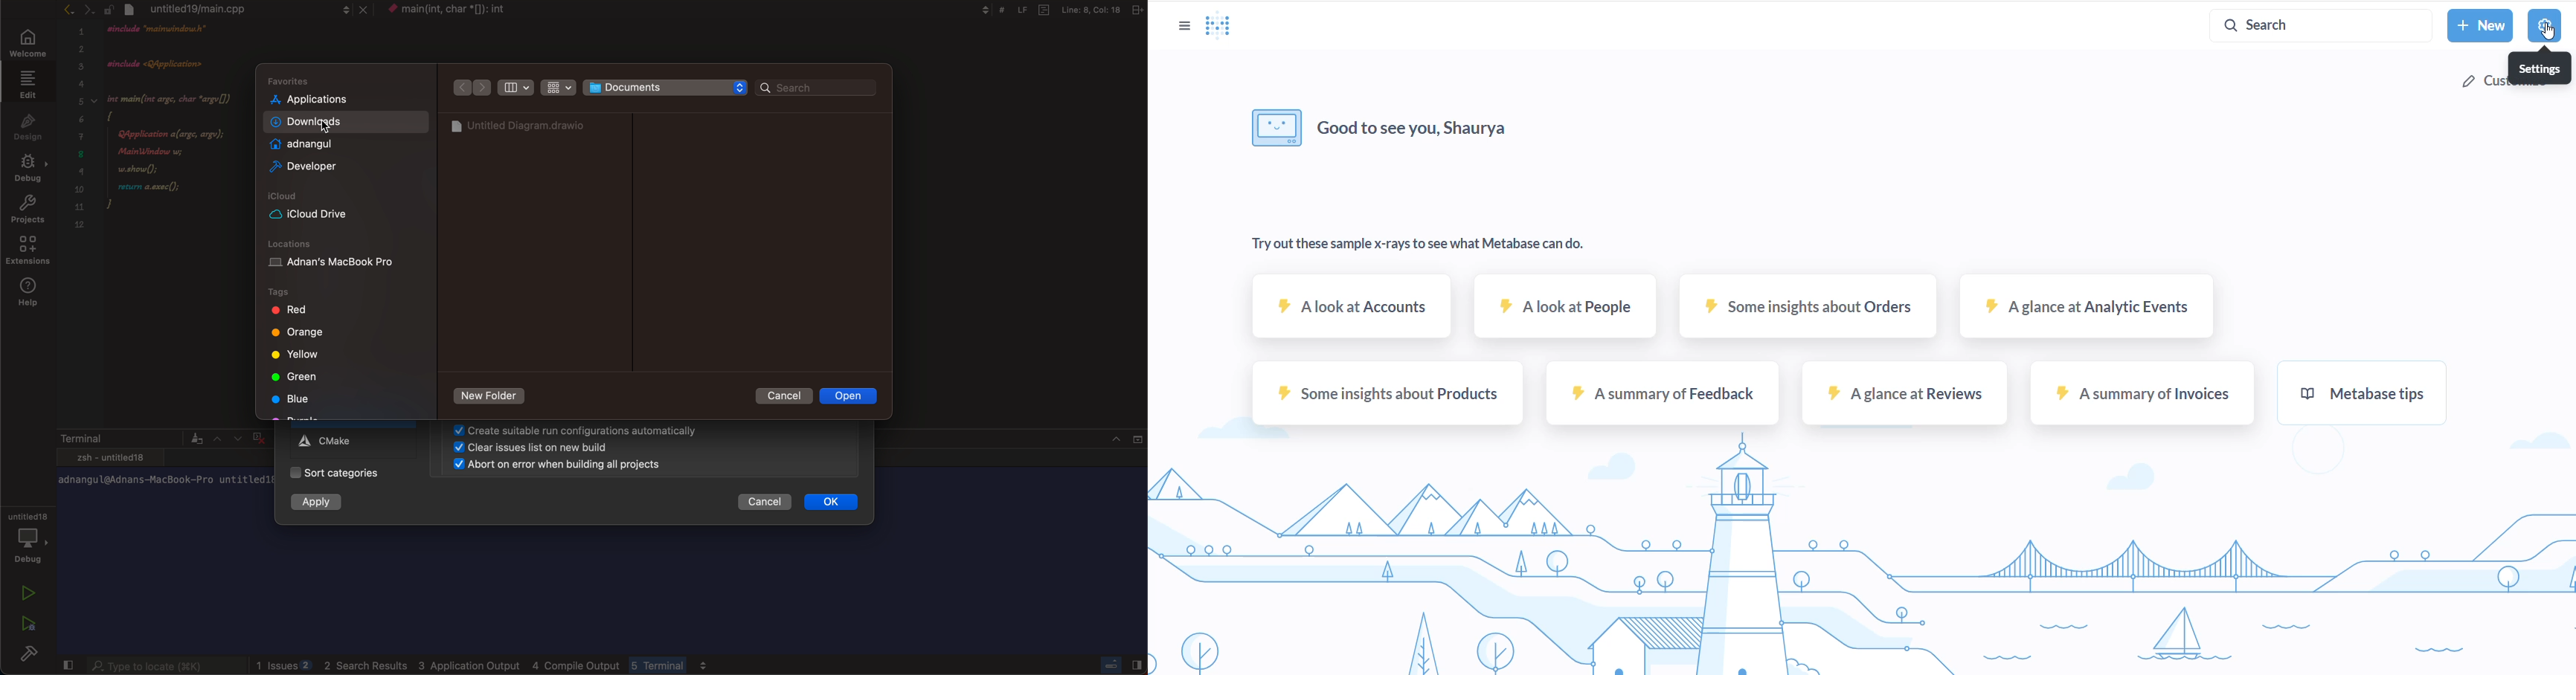 The image size is (2576, 700). I want to click on settings, so click(2544, 24).